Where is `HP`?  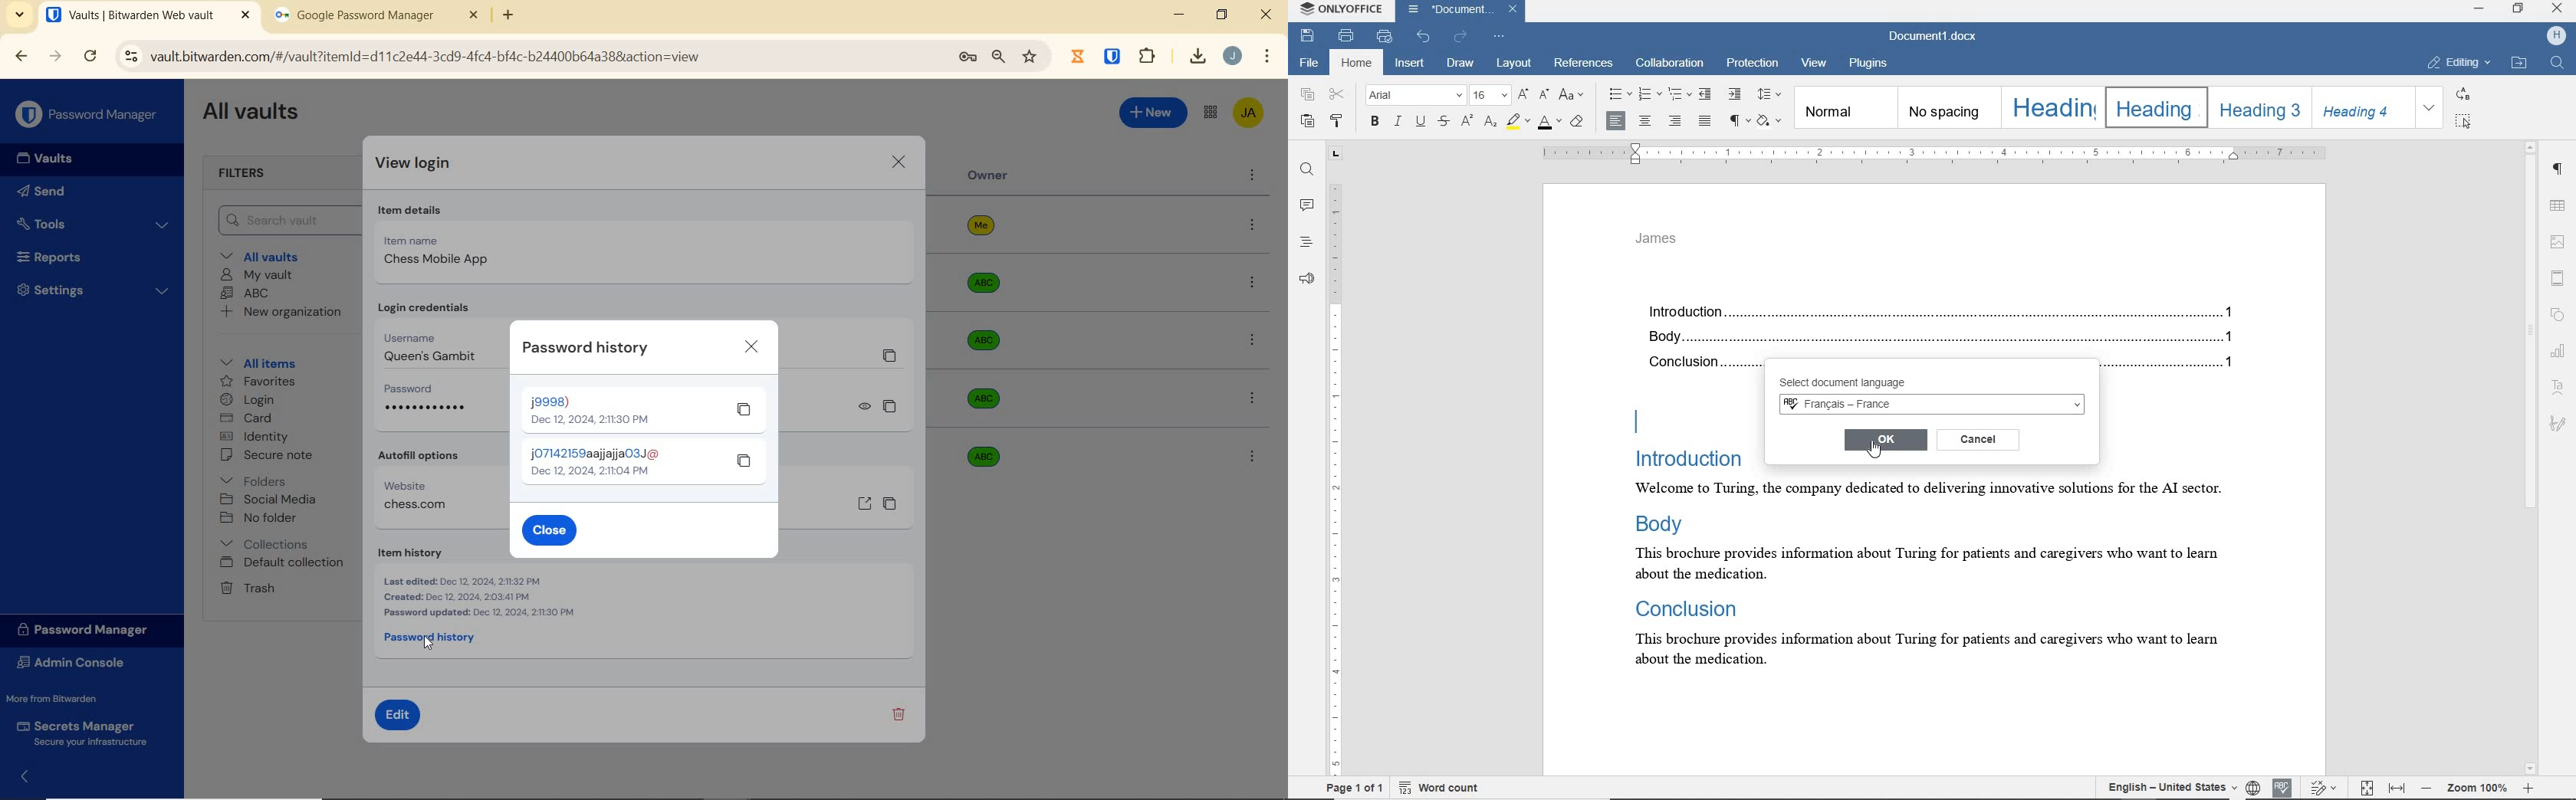
HP is located at coordinates (2555, 36).